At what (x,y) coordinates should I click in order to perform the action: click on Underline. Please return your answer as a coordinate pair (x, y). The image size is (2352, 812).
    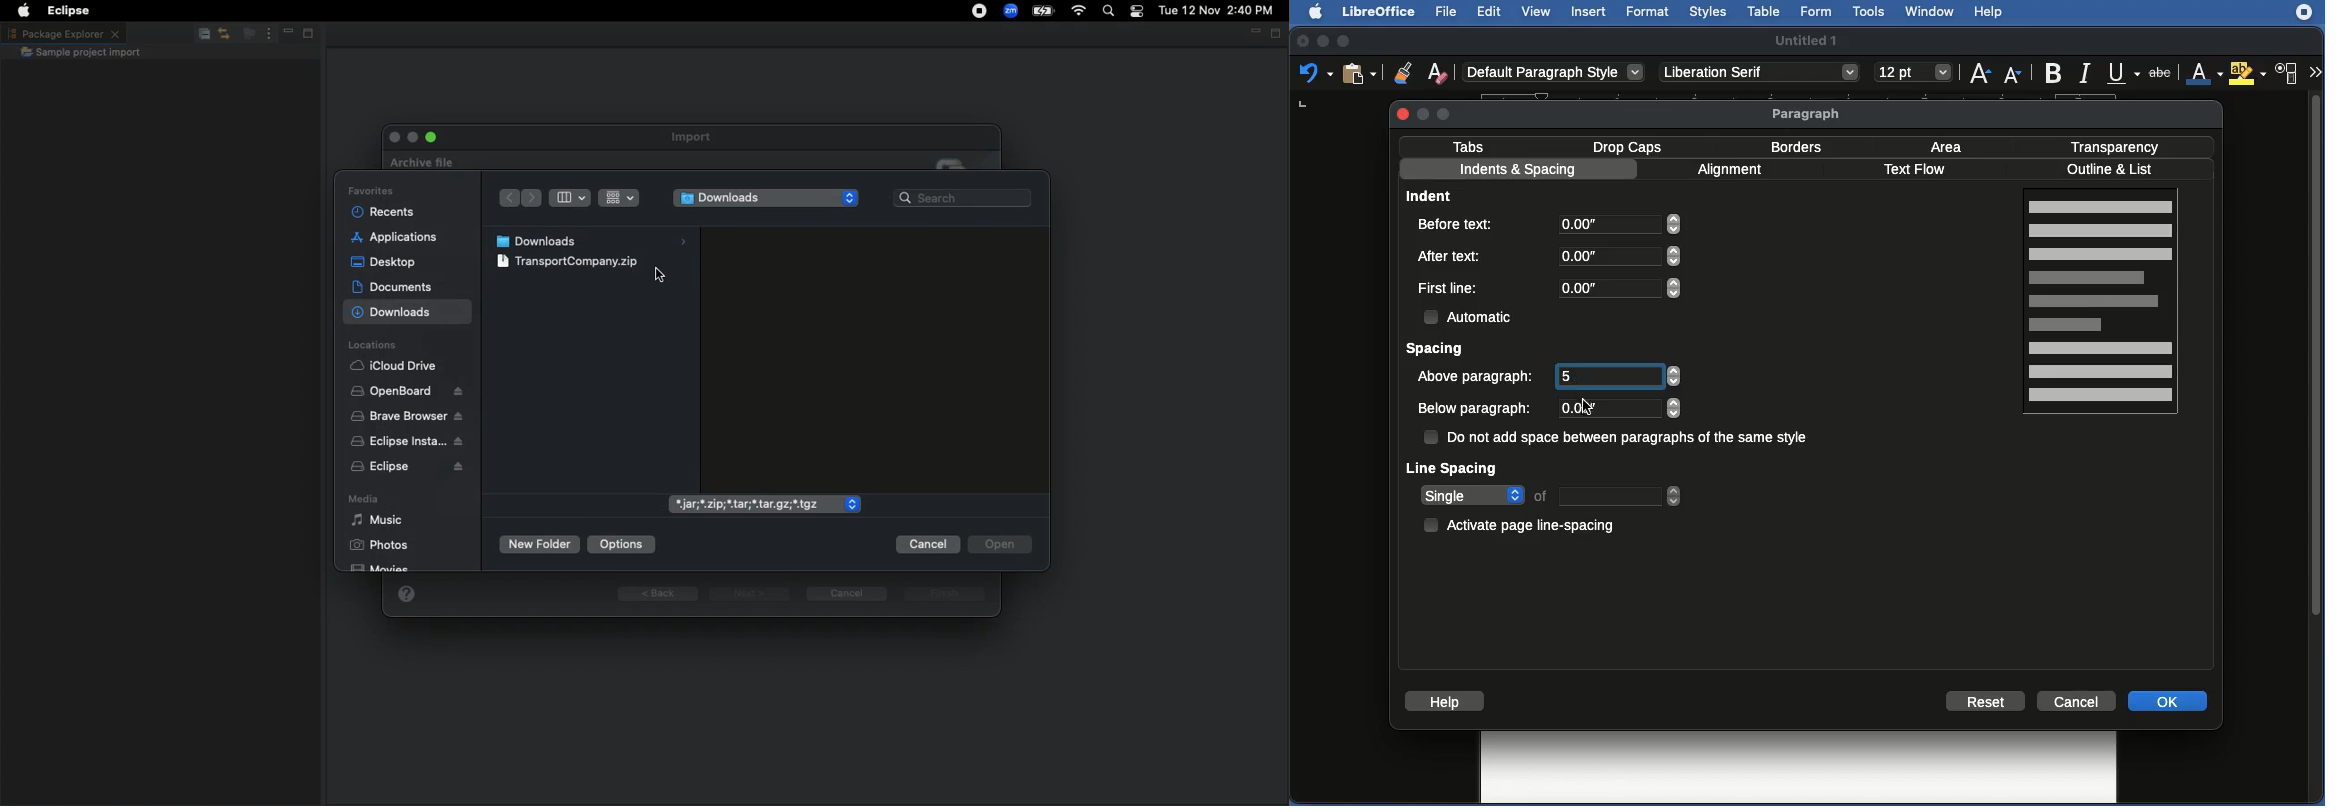
    Looking at the image, I should click on (2123, 73).